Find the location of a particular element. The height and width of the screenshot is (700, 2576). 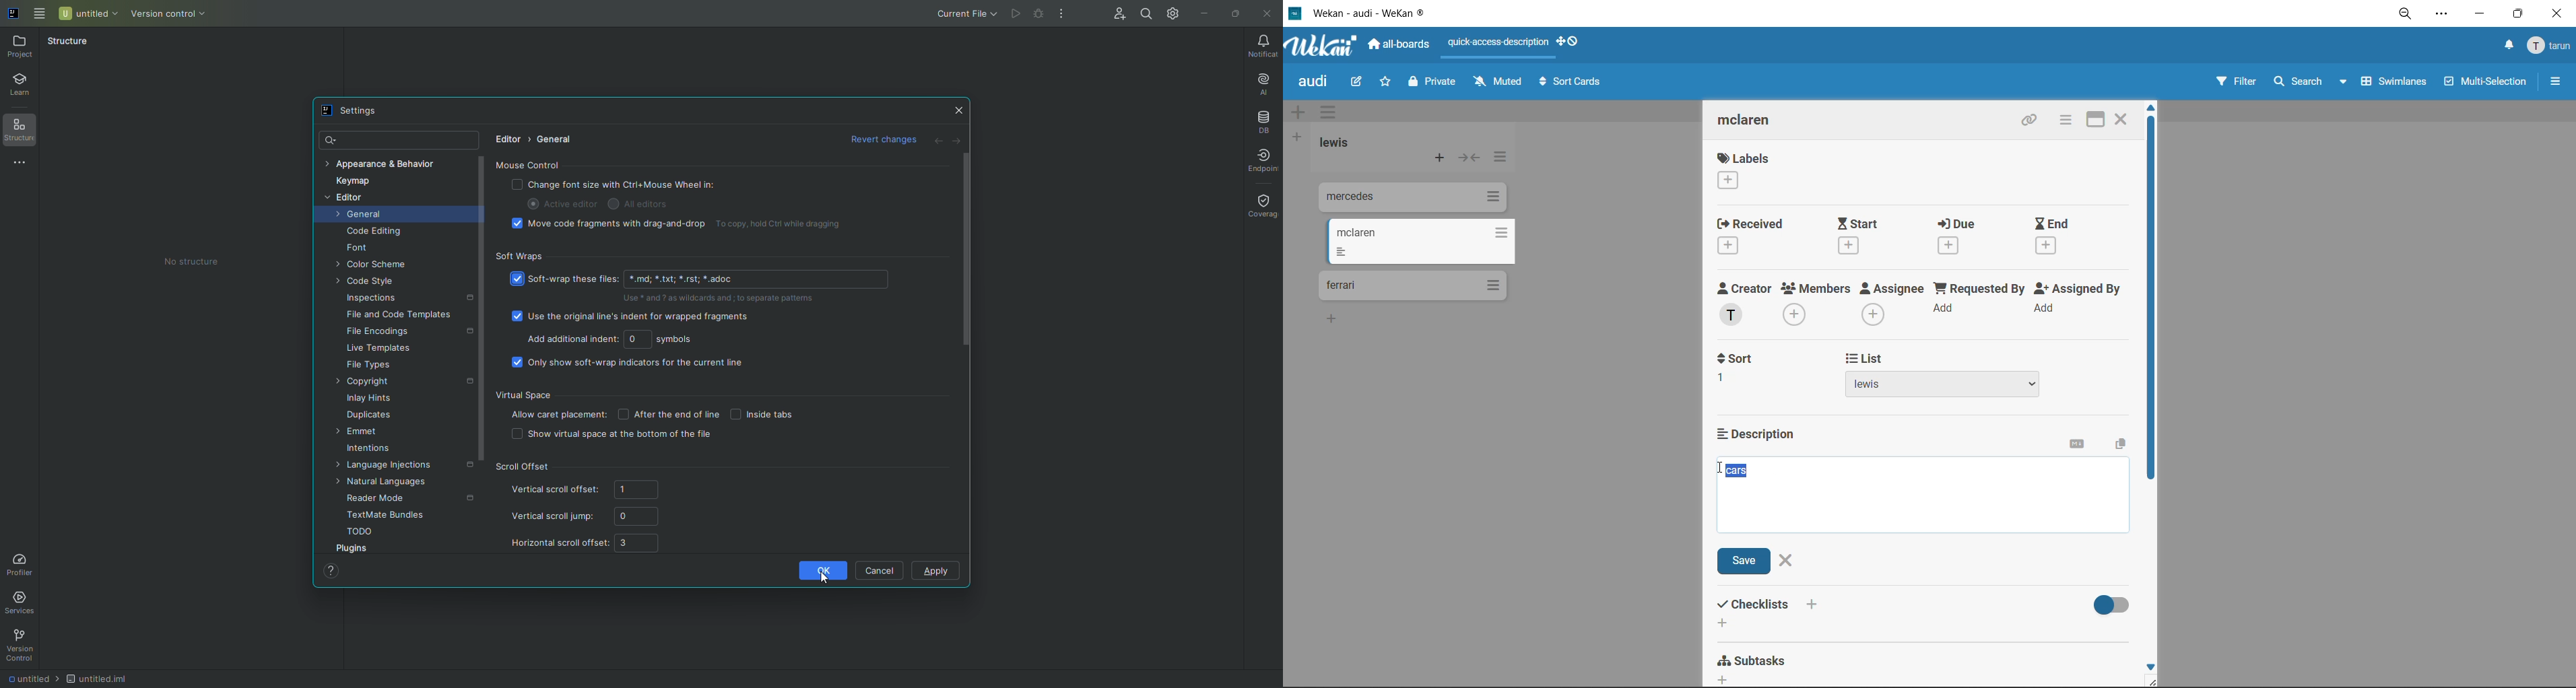

close is located at coordinates (1787, 559).